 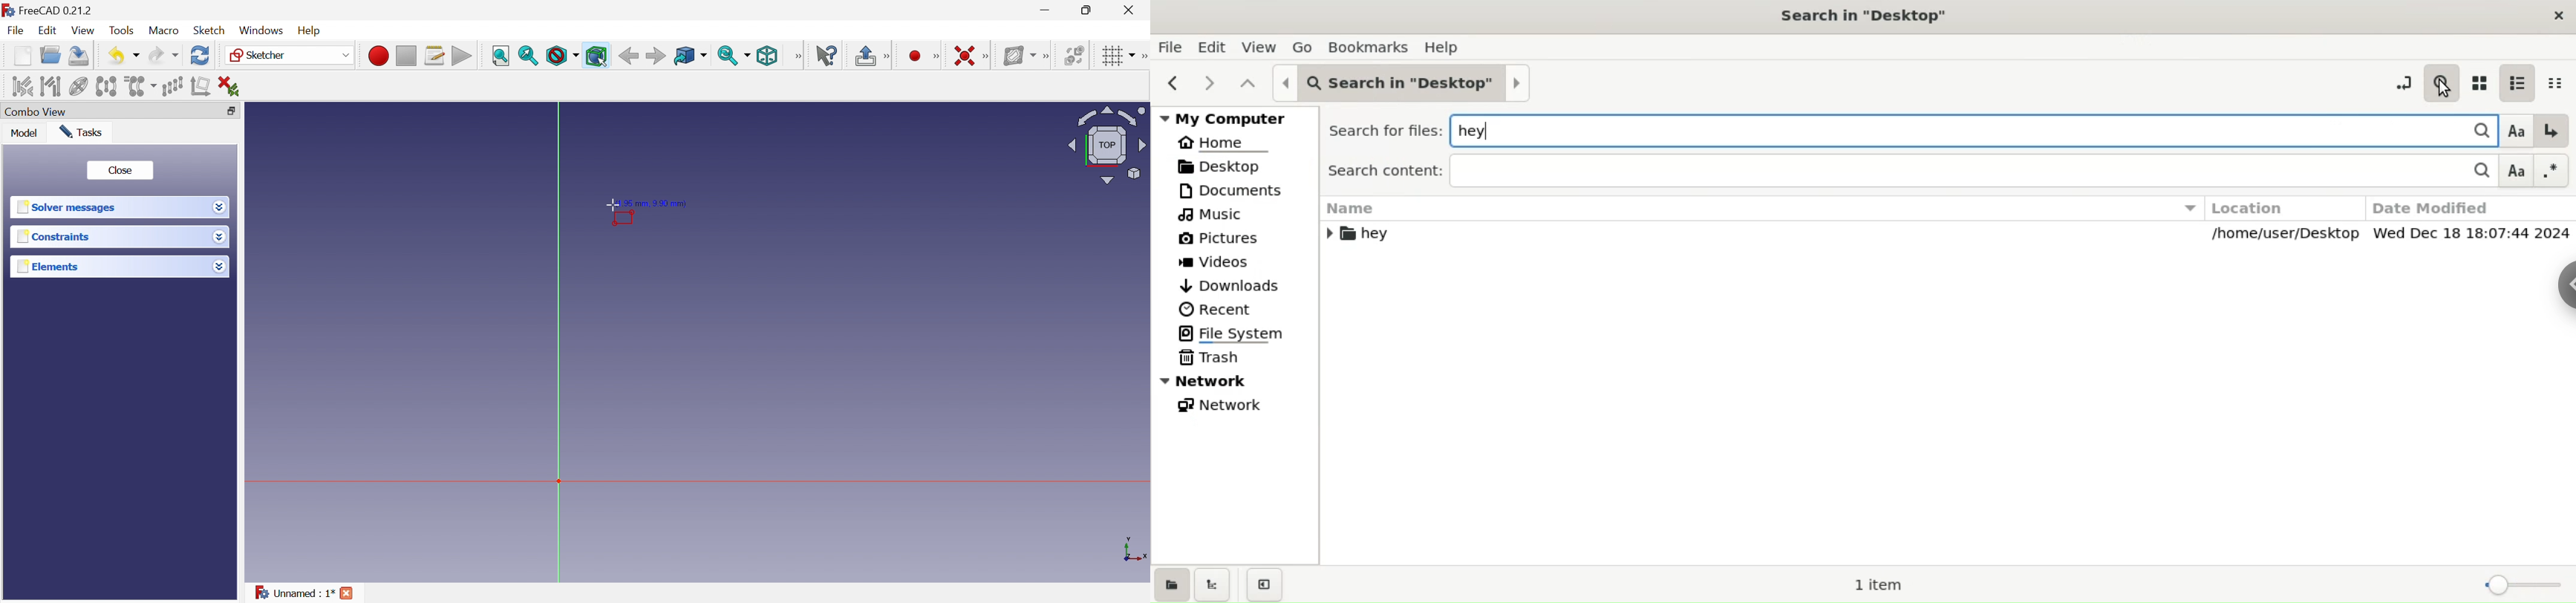 What do you see at coordinates (1048, 58) in the screenshot?
I see `[Sketcher B-spline tools]` at bounding box center [1048, 58].